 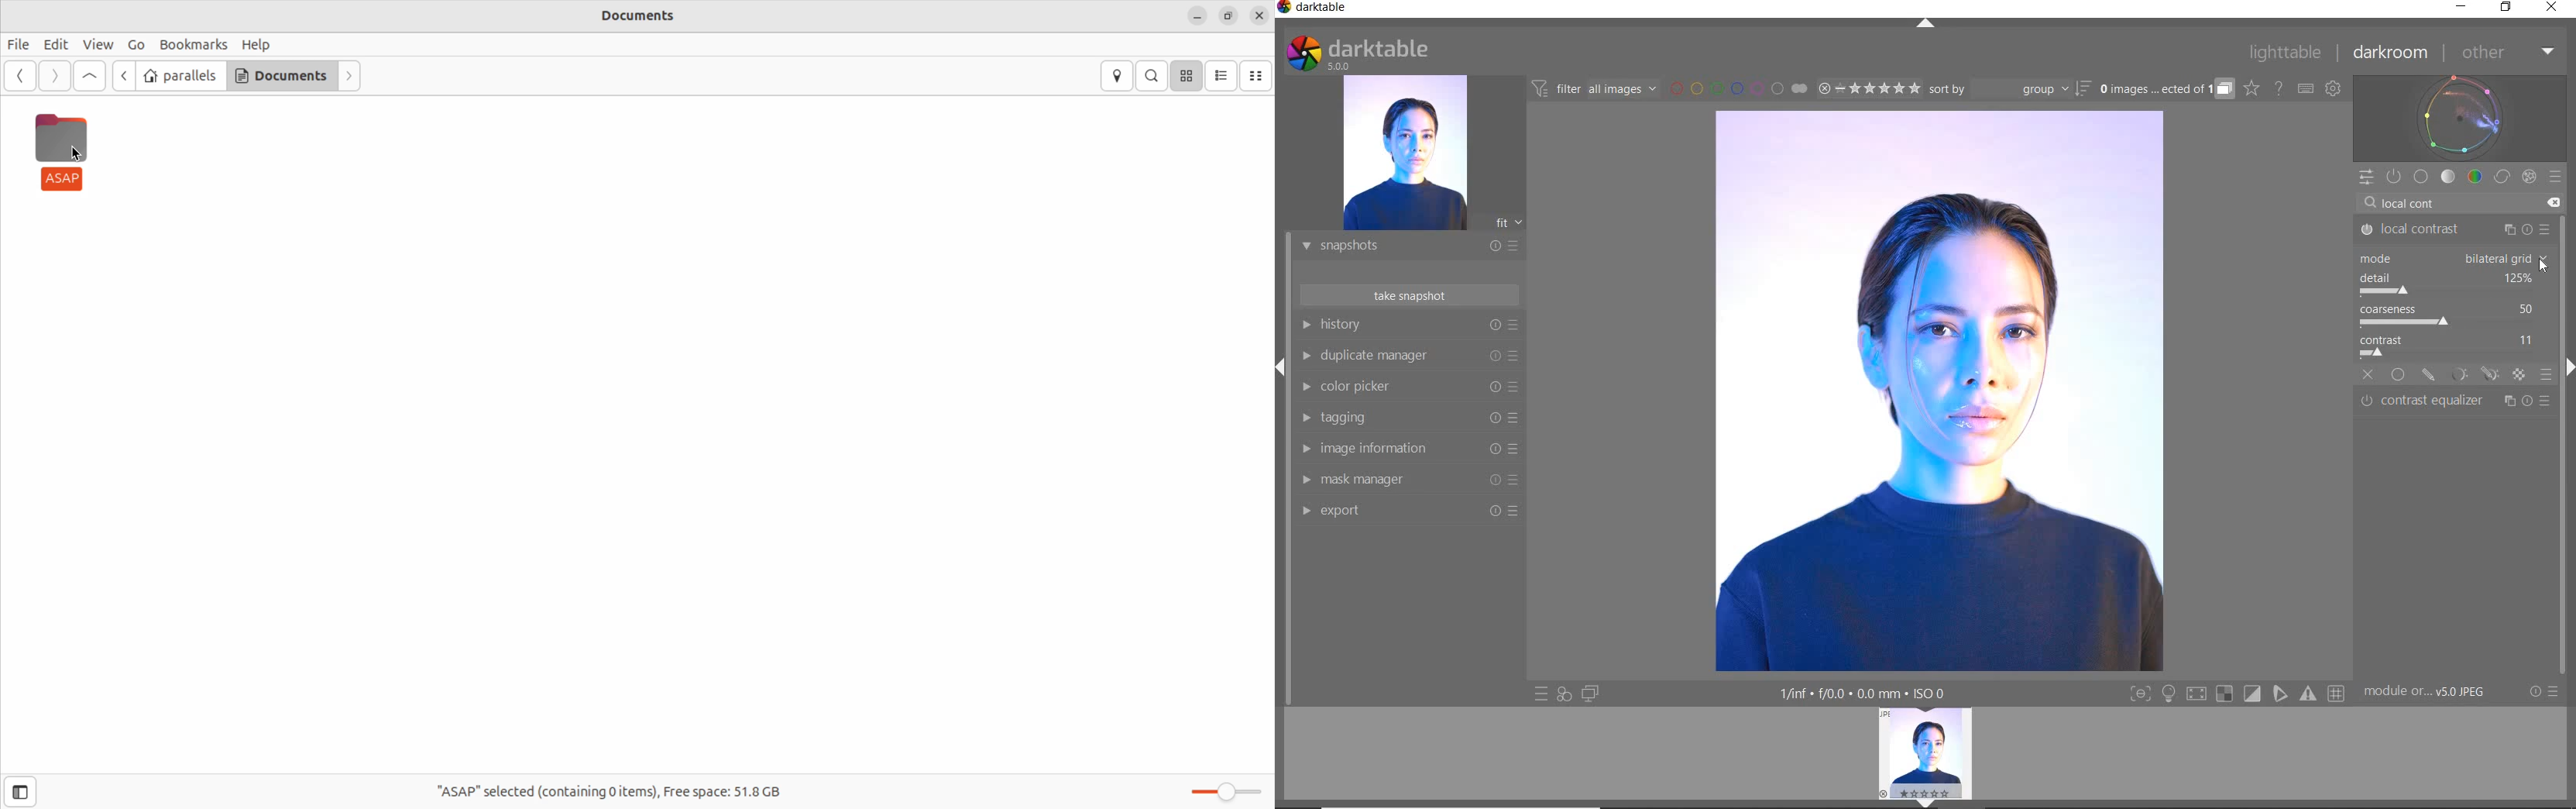 I want to click on COLOR PICKER, so click(x=1406, y=387).